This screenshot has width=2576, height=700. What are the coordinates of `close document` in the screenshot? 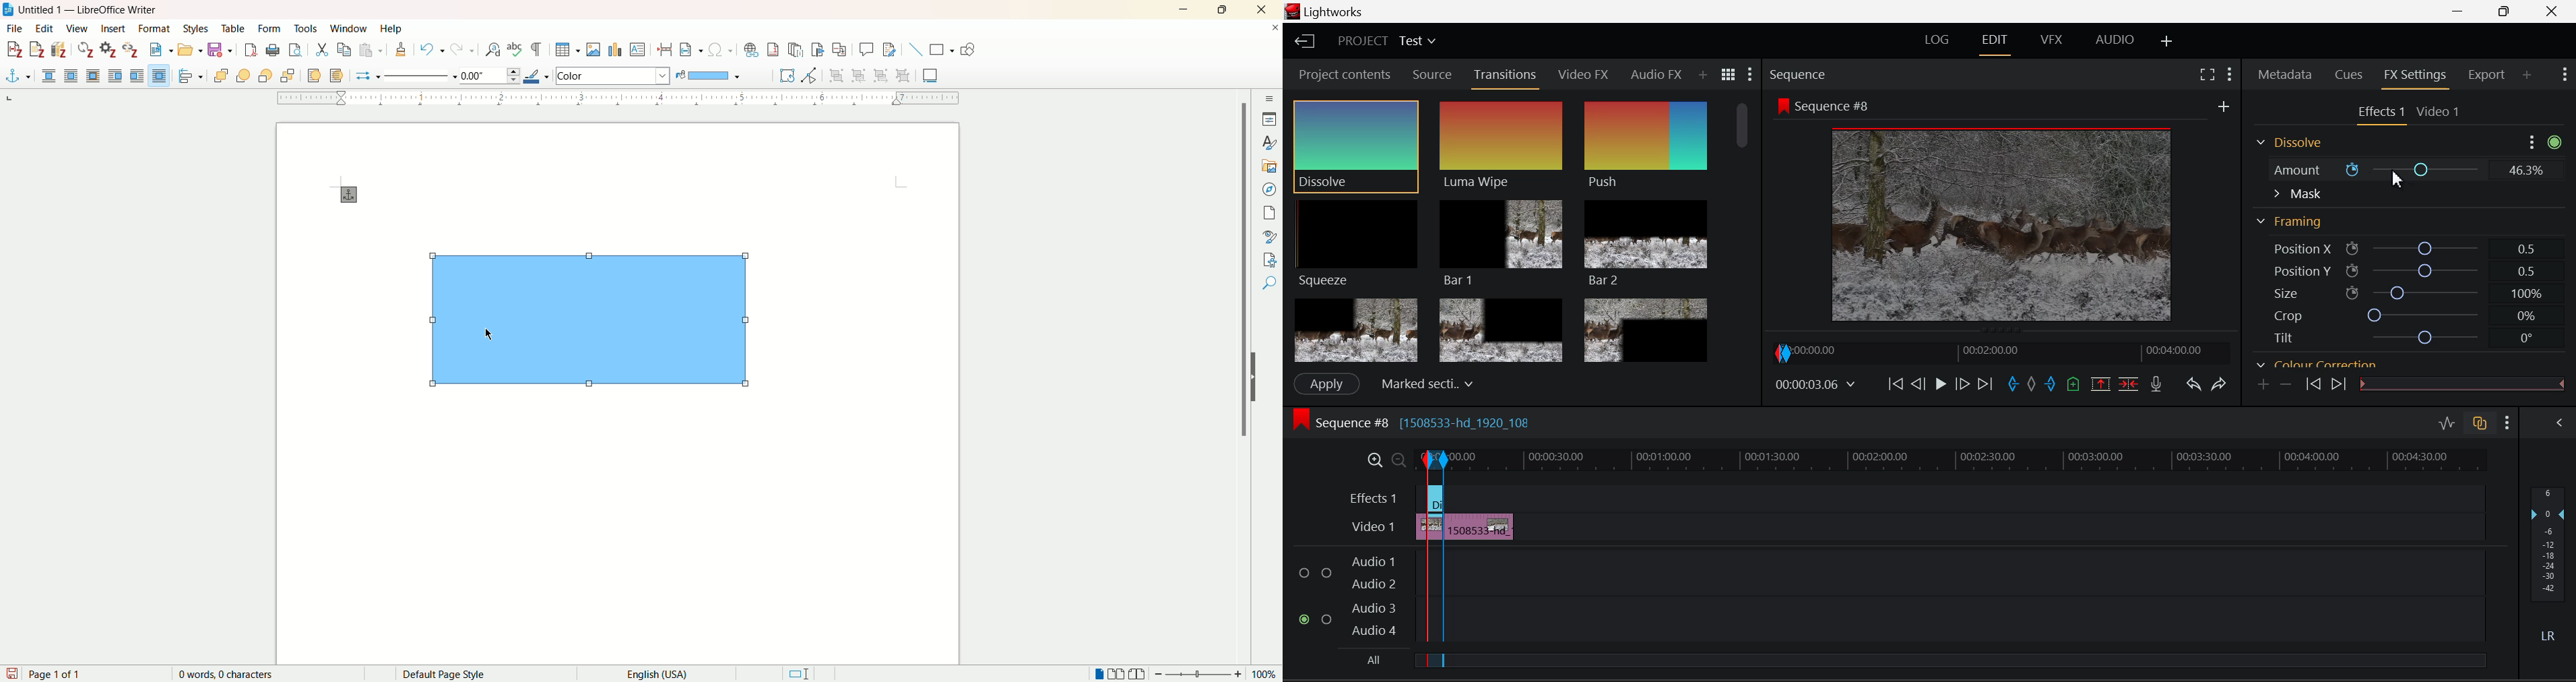 It's located at (1269, 26).